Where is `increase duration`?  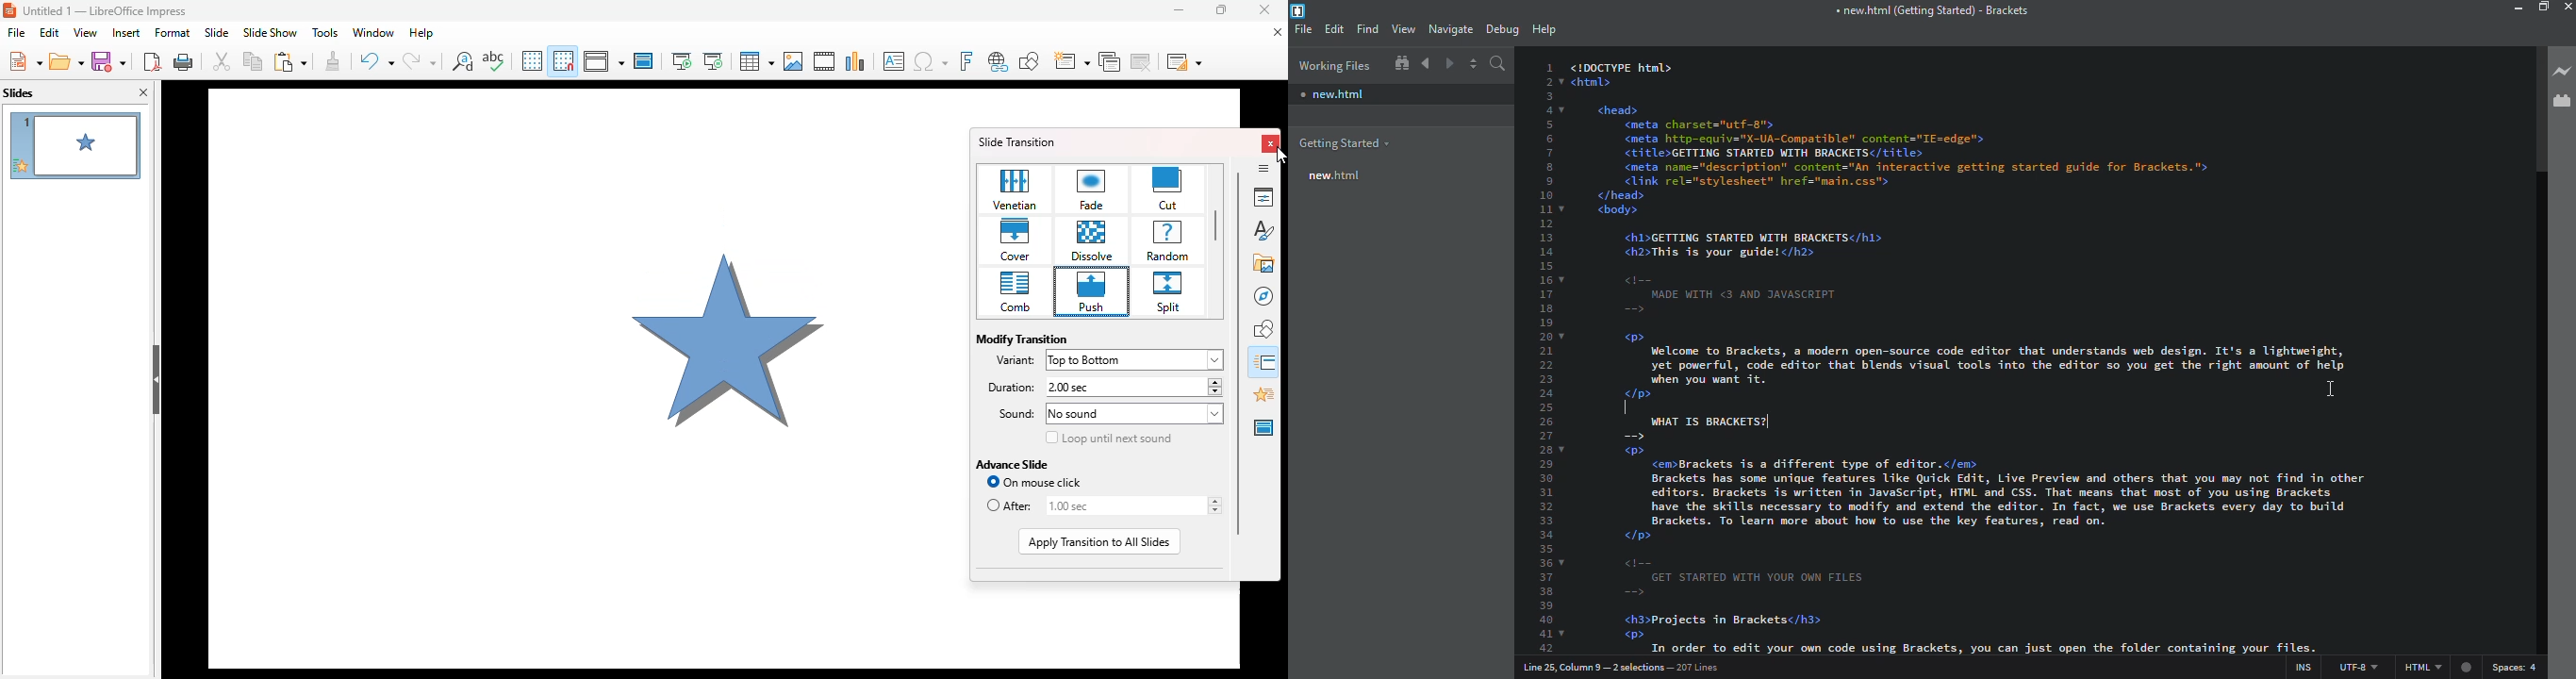 increase duration is located at coordinates (1214, 381).